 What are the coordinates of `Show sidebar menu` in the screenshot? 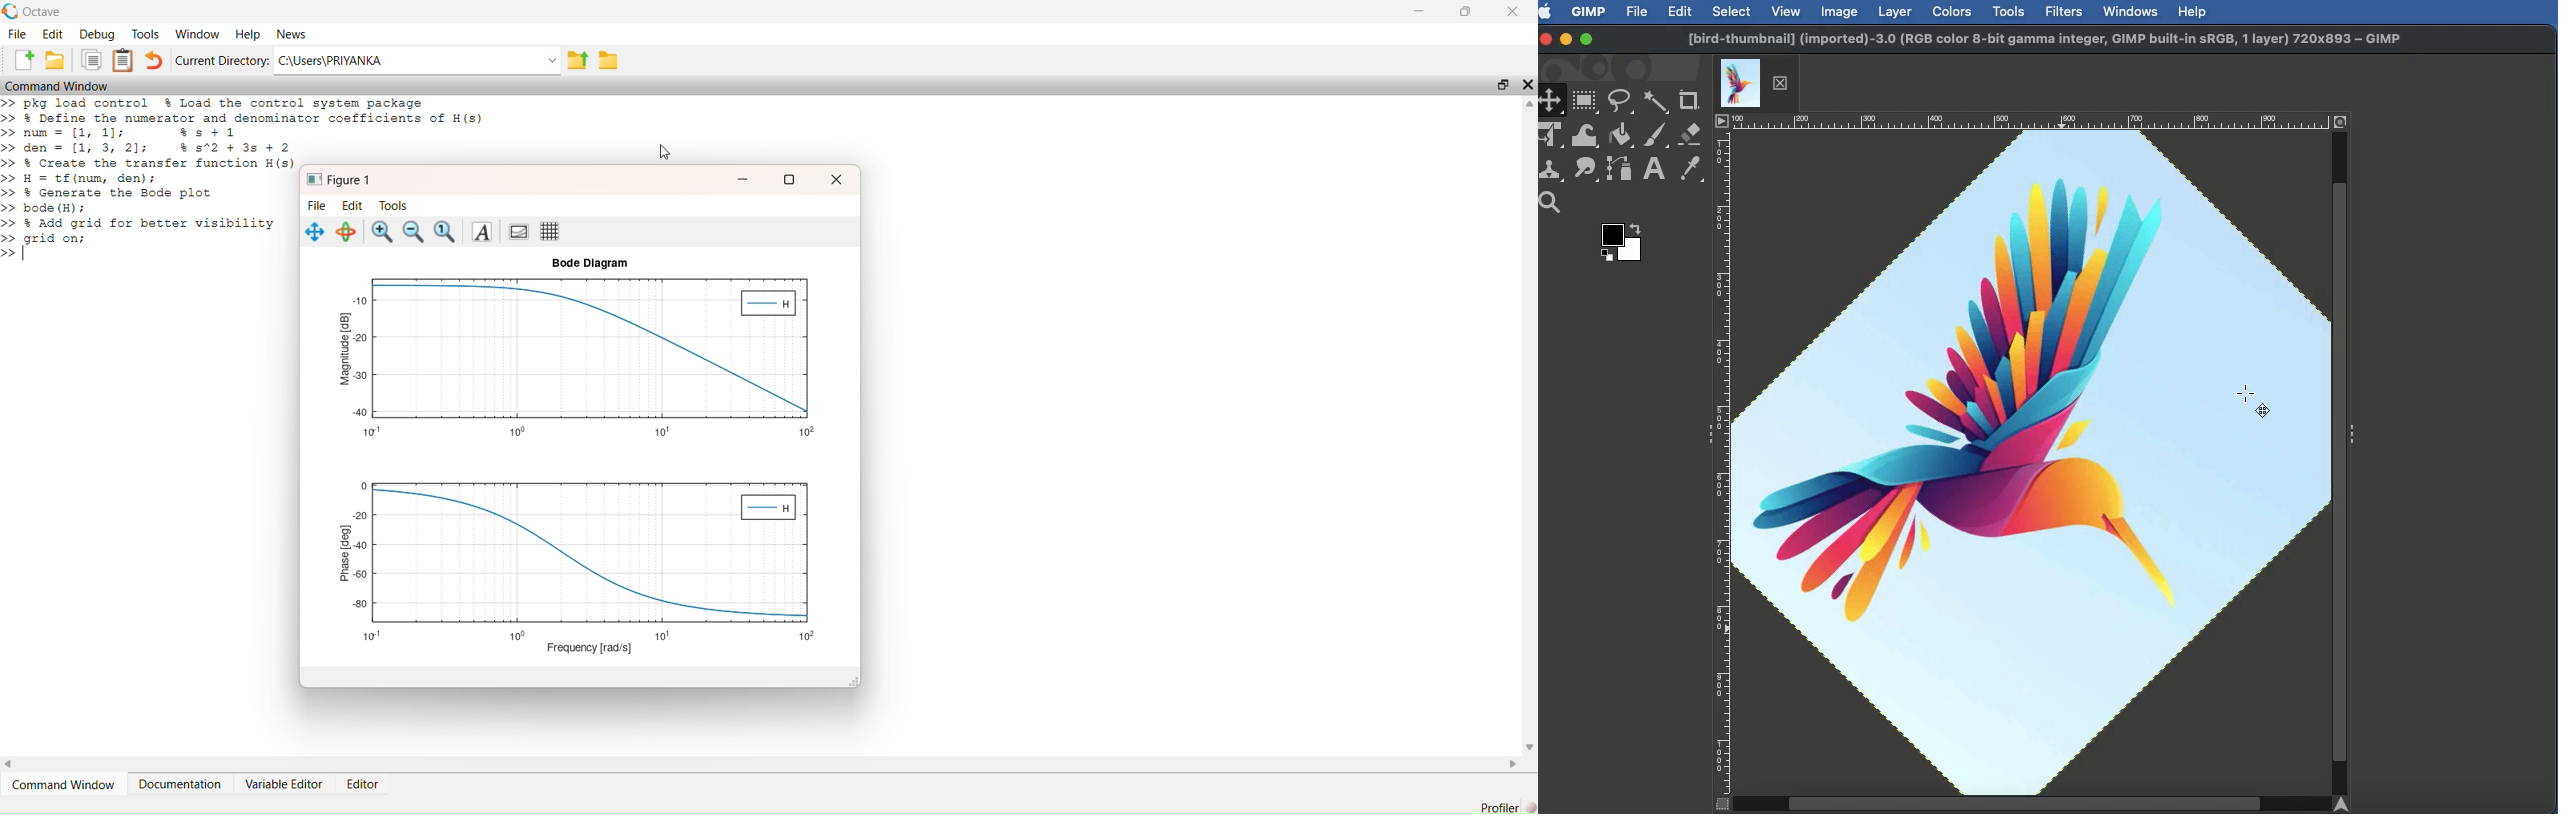 It's located at (2355, 430).